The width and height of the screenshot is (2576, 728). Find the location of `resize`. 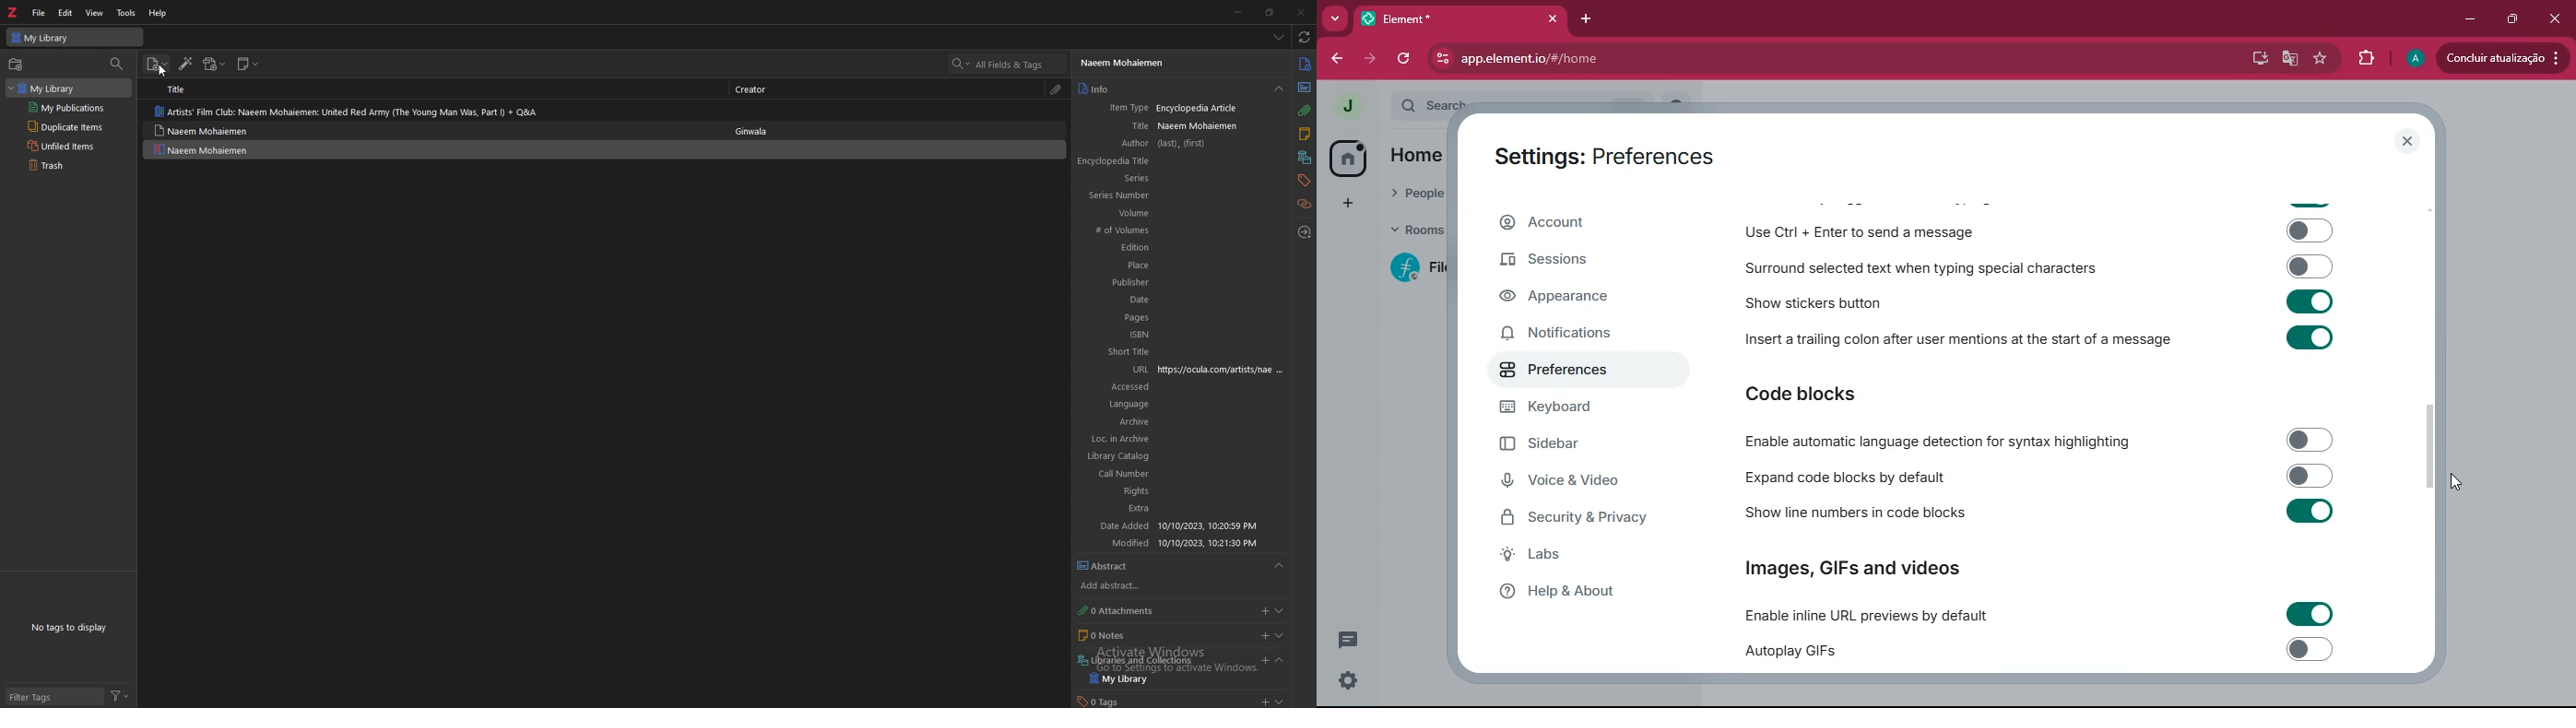

resize is located at coordinates (1272, 12).